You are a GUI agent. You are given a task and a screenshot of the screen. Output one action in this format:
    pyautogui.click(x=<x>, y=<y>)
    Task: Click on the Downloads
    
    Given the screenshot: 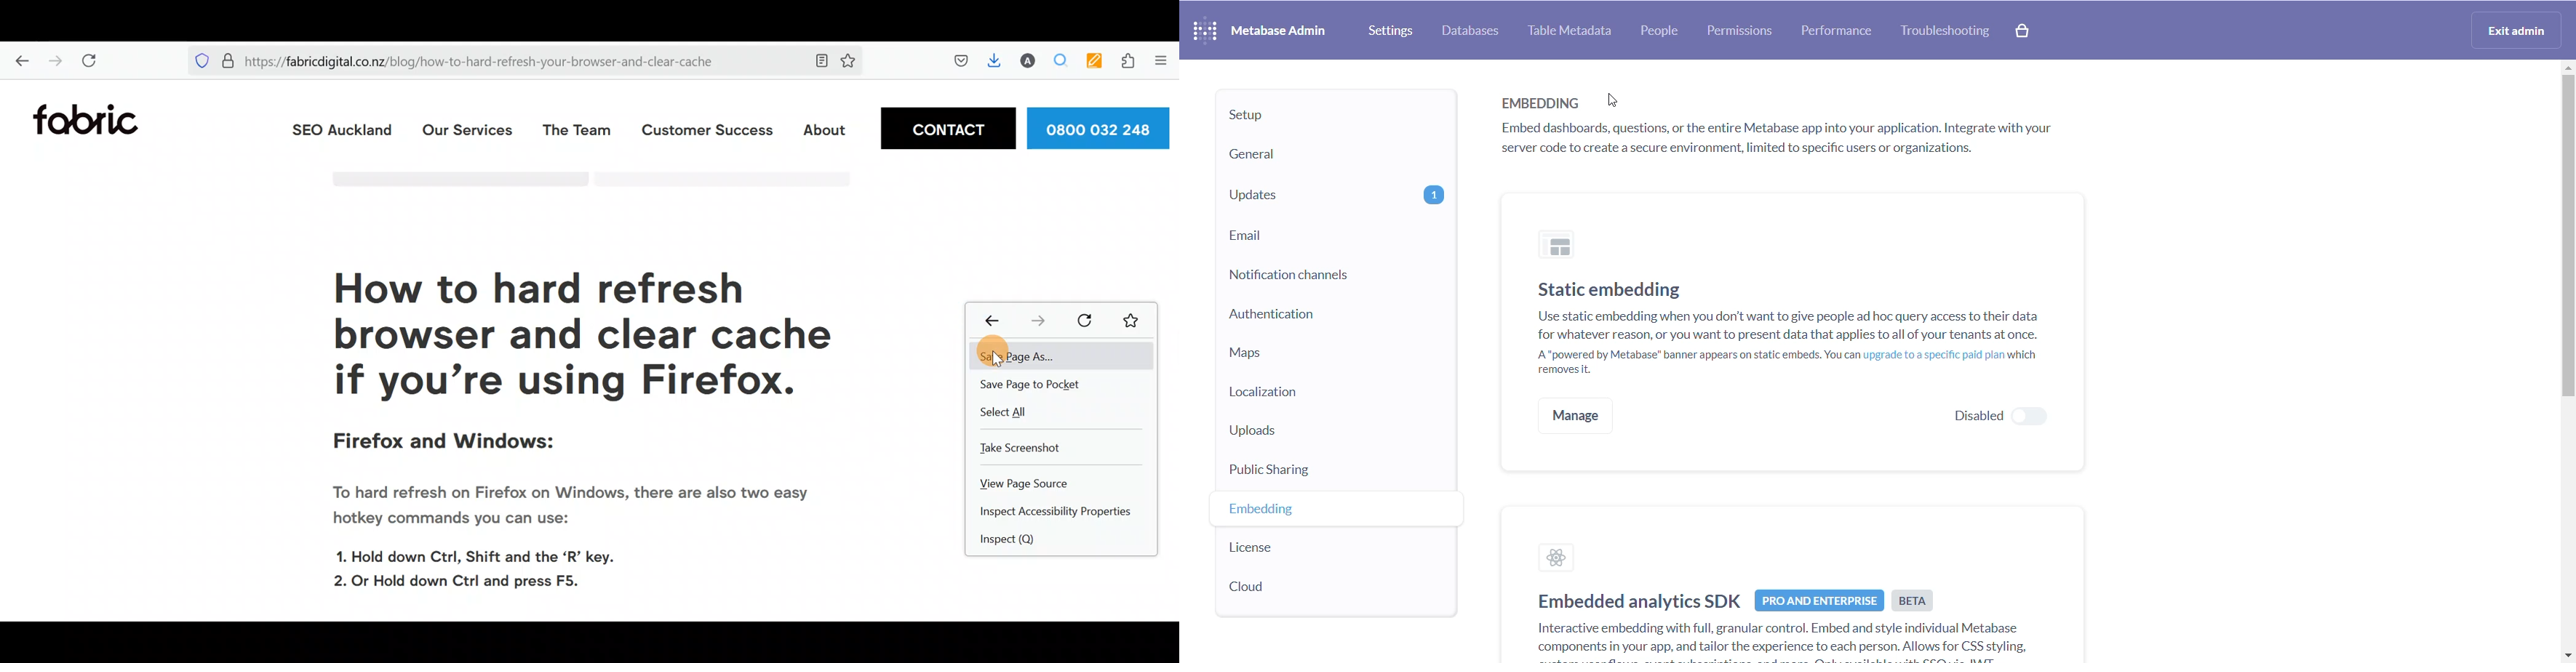 What is the action you would take?
    pyautogui.click(x=998, y=61)
    